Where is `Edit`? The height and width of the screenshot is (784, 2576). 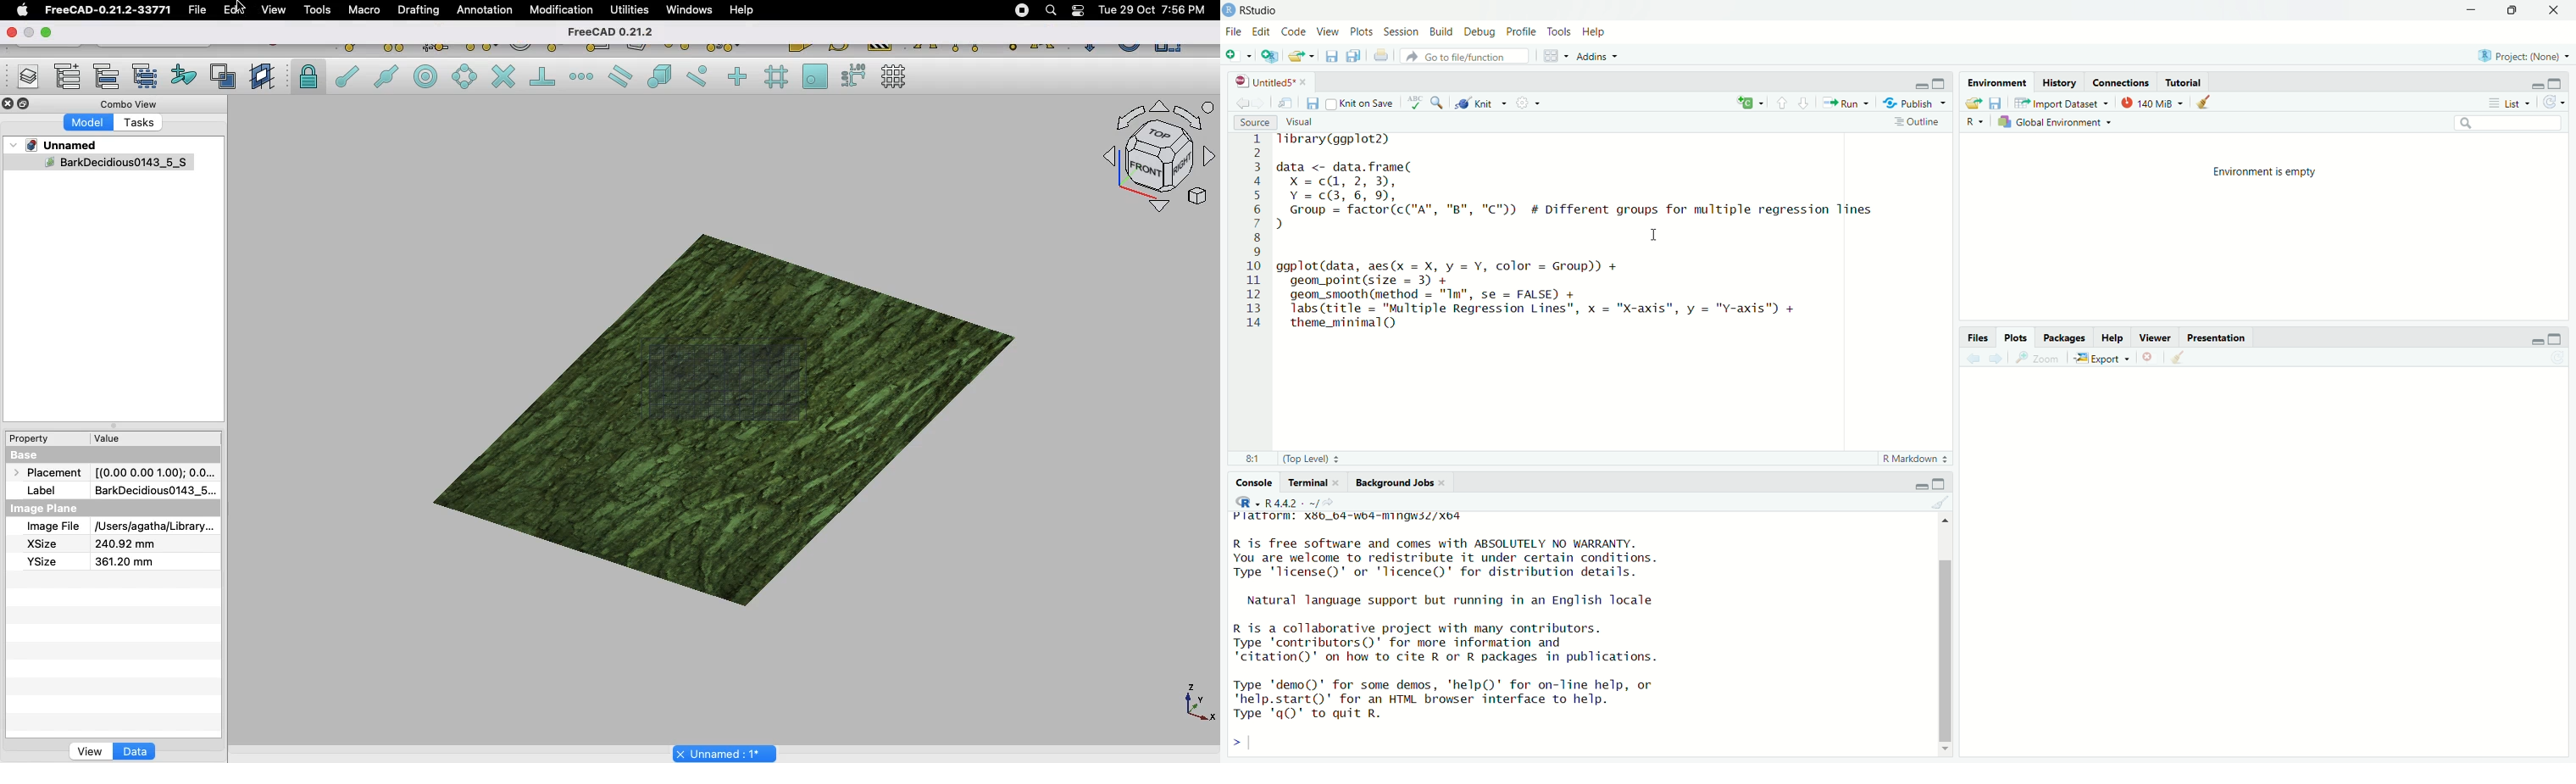
Edit is located at coordinates (235, 9).